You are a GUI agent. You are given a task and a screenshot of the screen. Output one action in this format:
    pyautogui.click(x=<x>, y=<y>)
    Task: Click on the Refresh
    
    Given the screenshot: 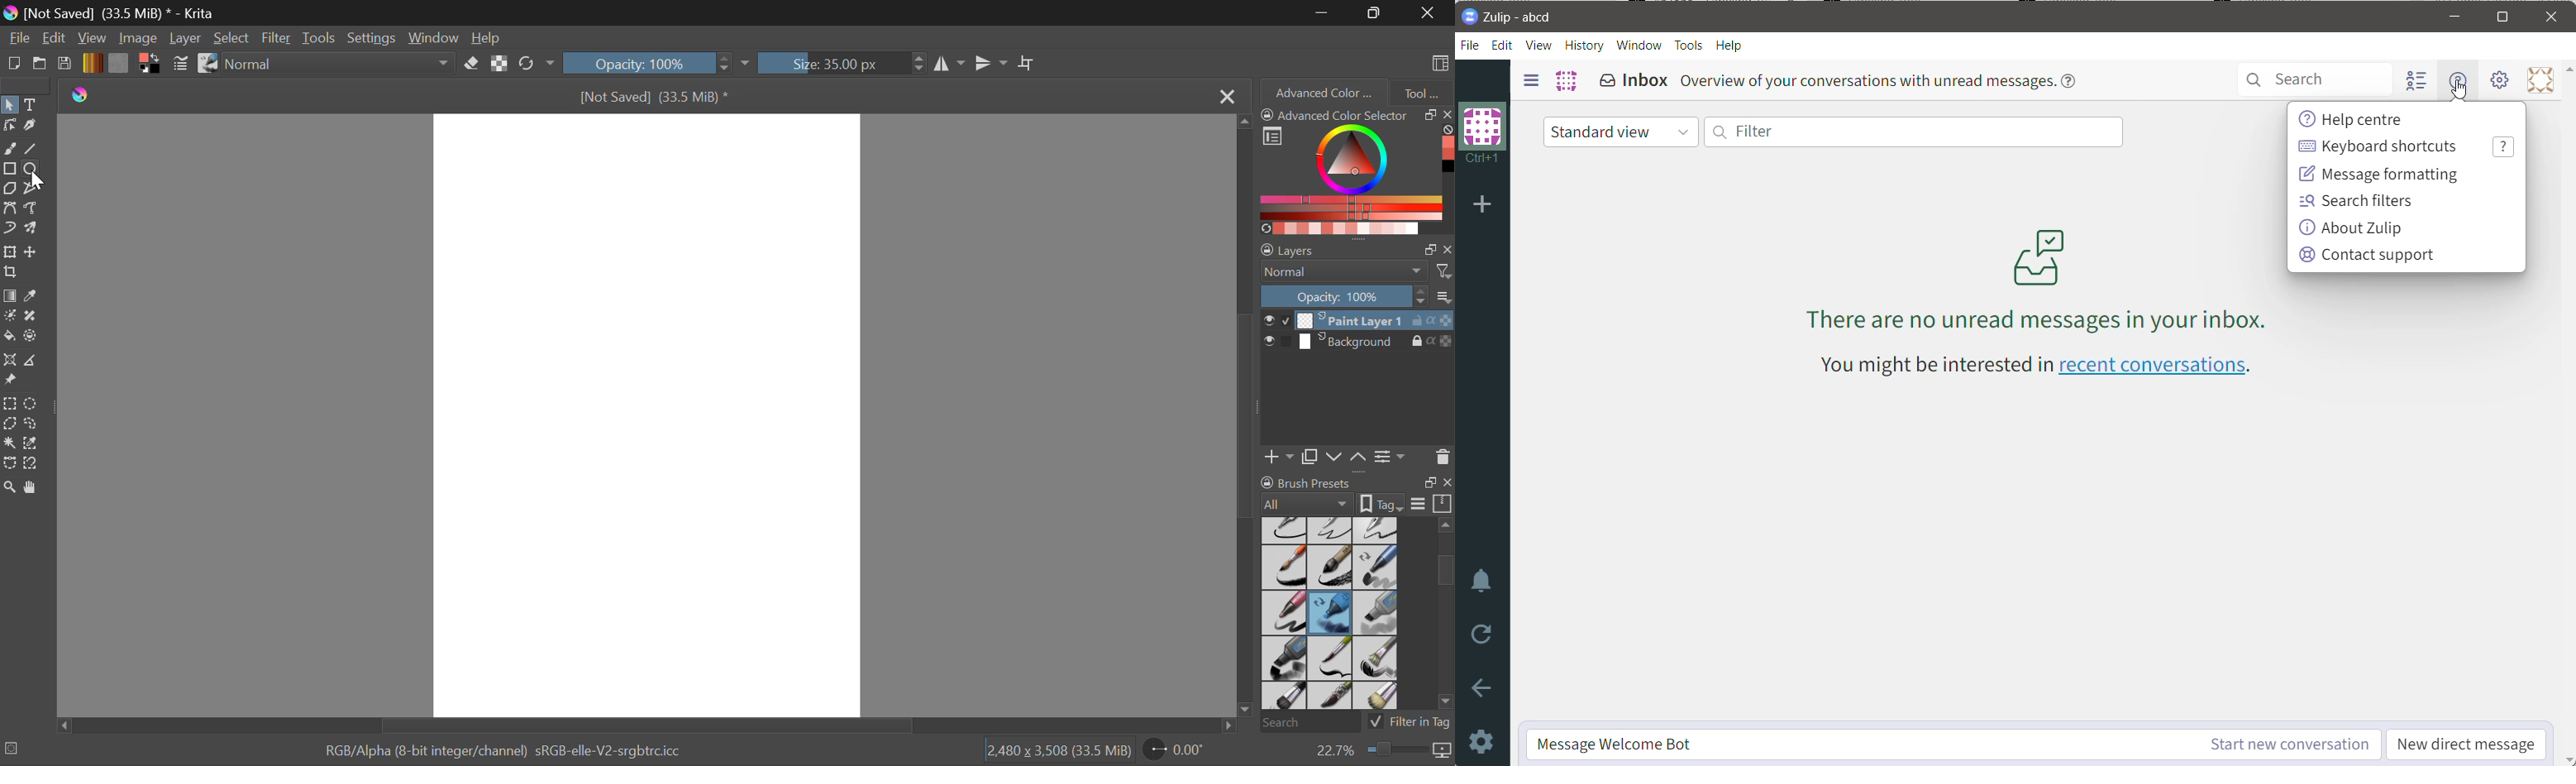 What is the action you would take?
    pyautogui.click(x=531, y=64)
    